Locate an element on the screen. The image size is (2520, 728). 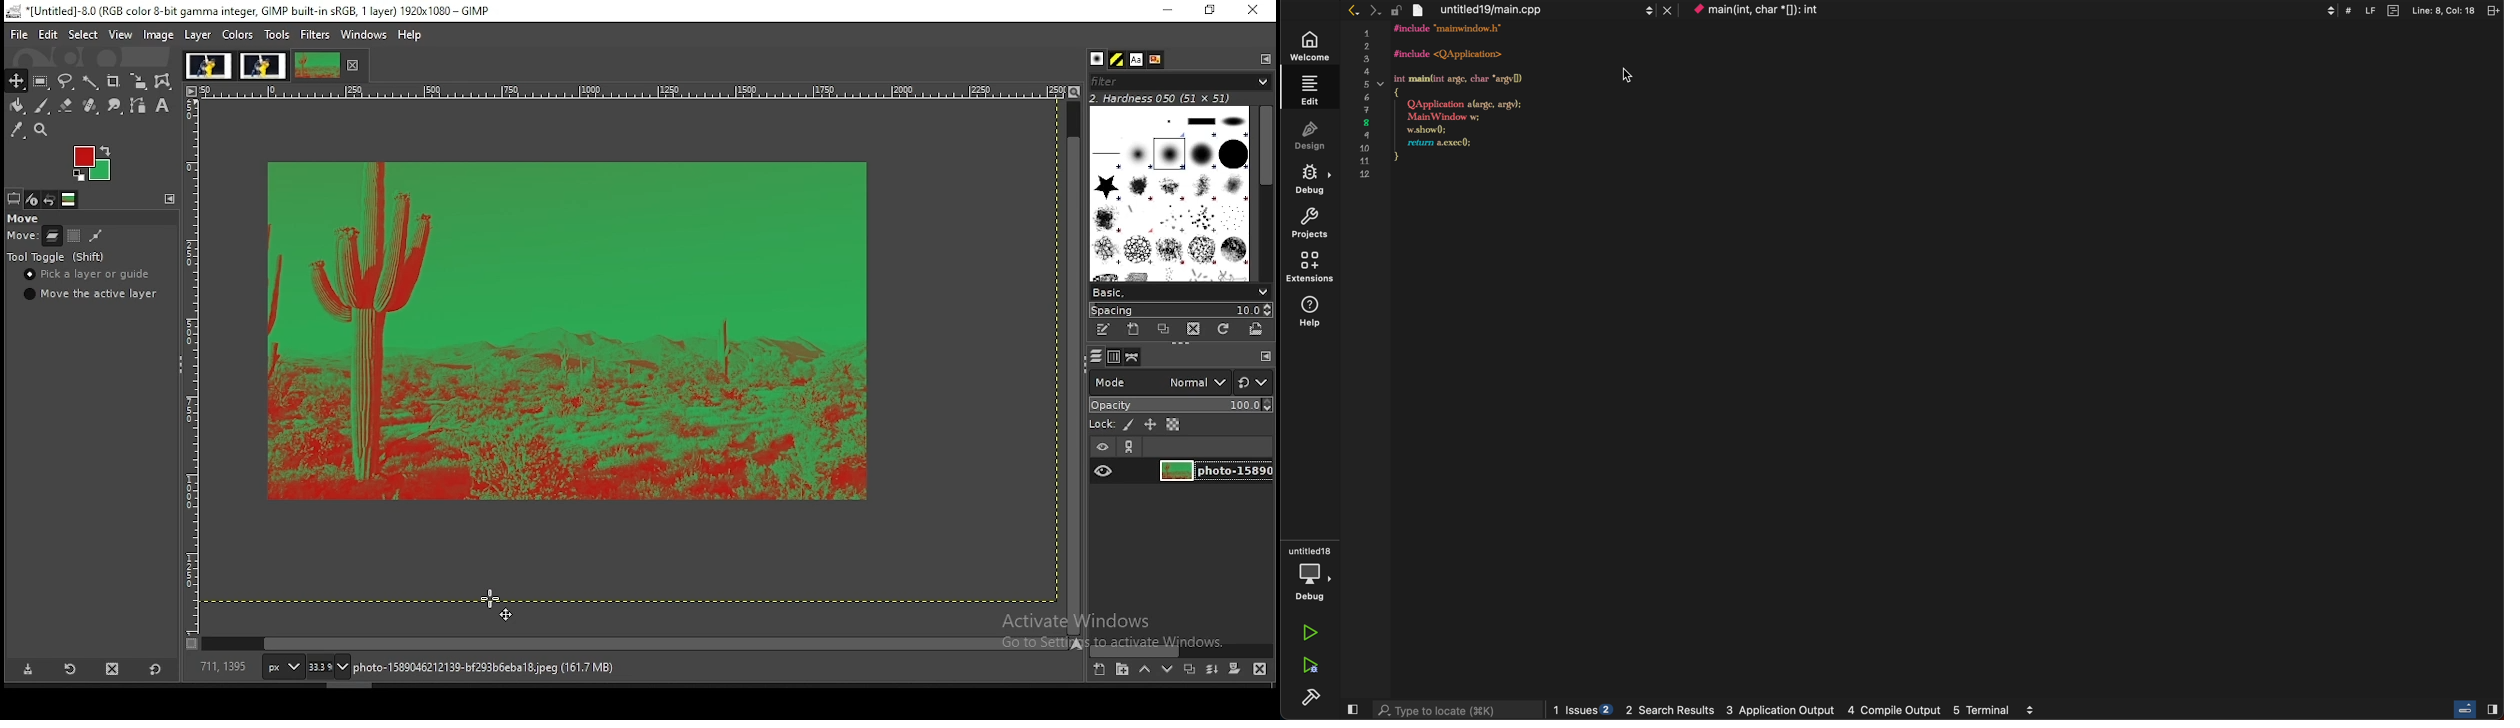
scroll bar is located at coordinates (636, 644).